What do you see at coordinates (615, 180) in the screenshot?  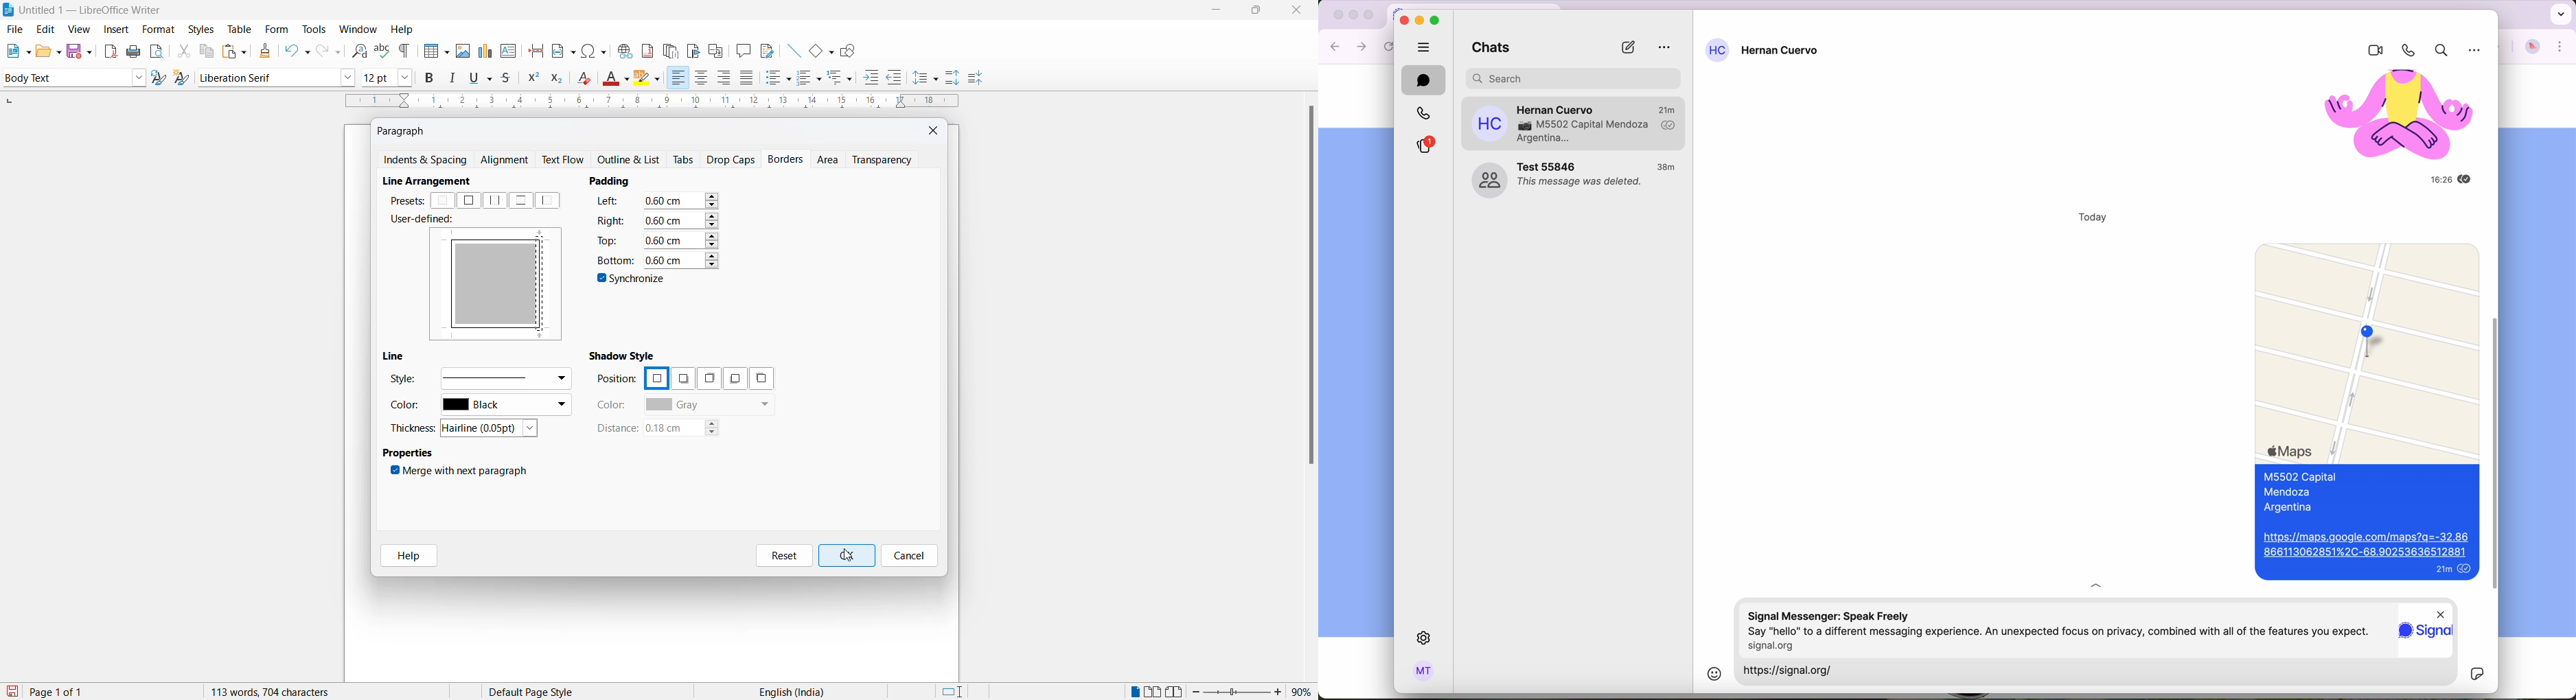 I see `padding` at bounding box center [615, 180].